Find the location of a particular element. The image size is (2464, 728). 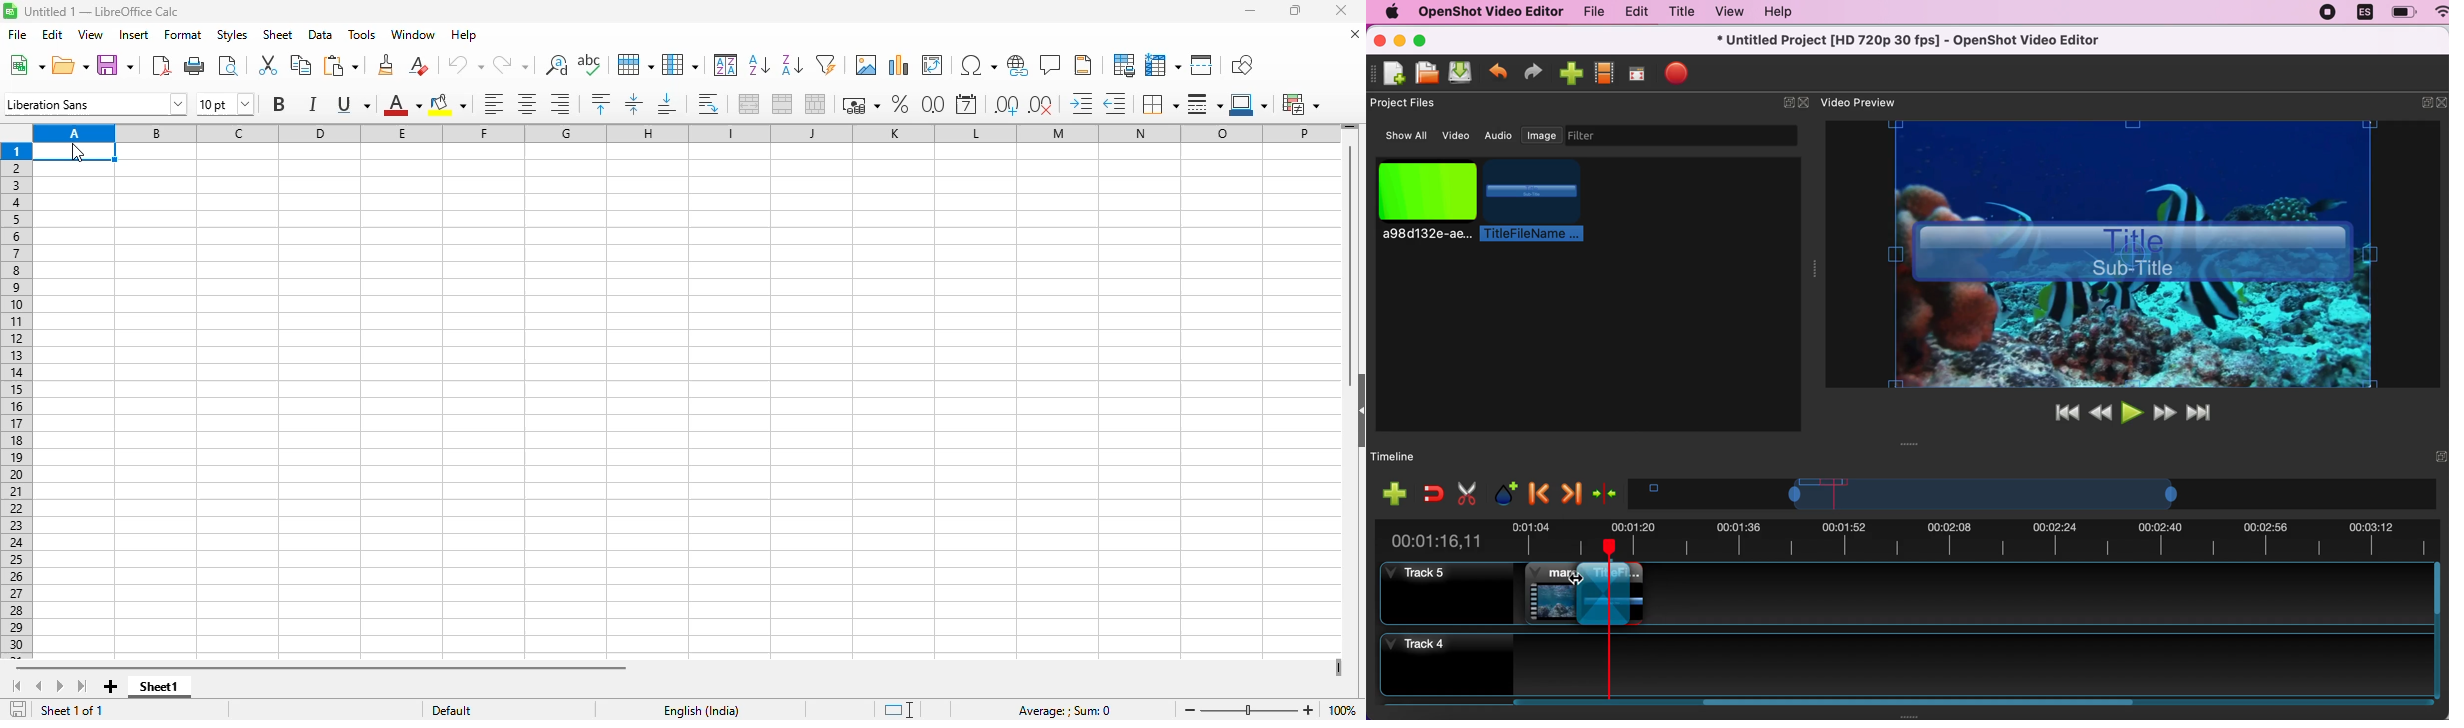

underline is located at coordinates (353, 104).